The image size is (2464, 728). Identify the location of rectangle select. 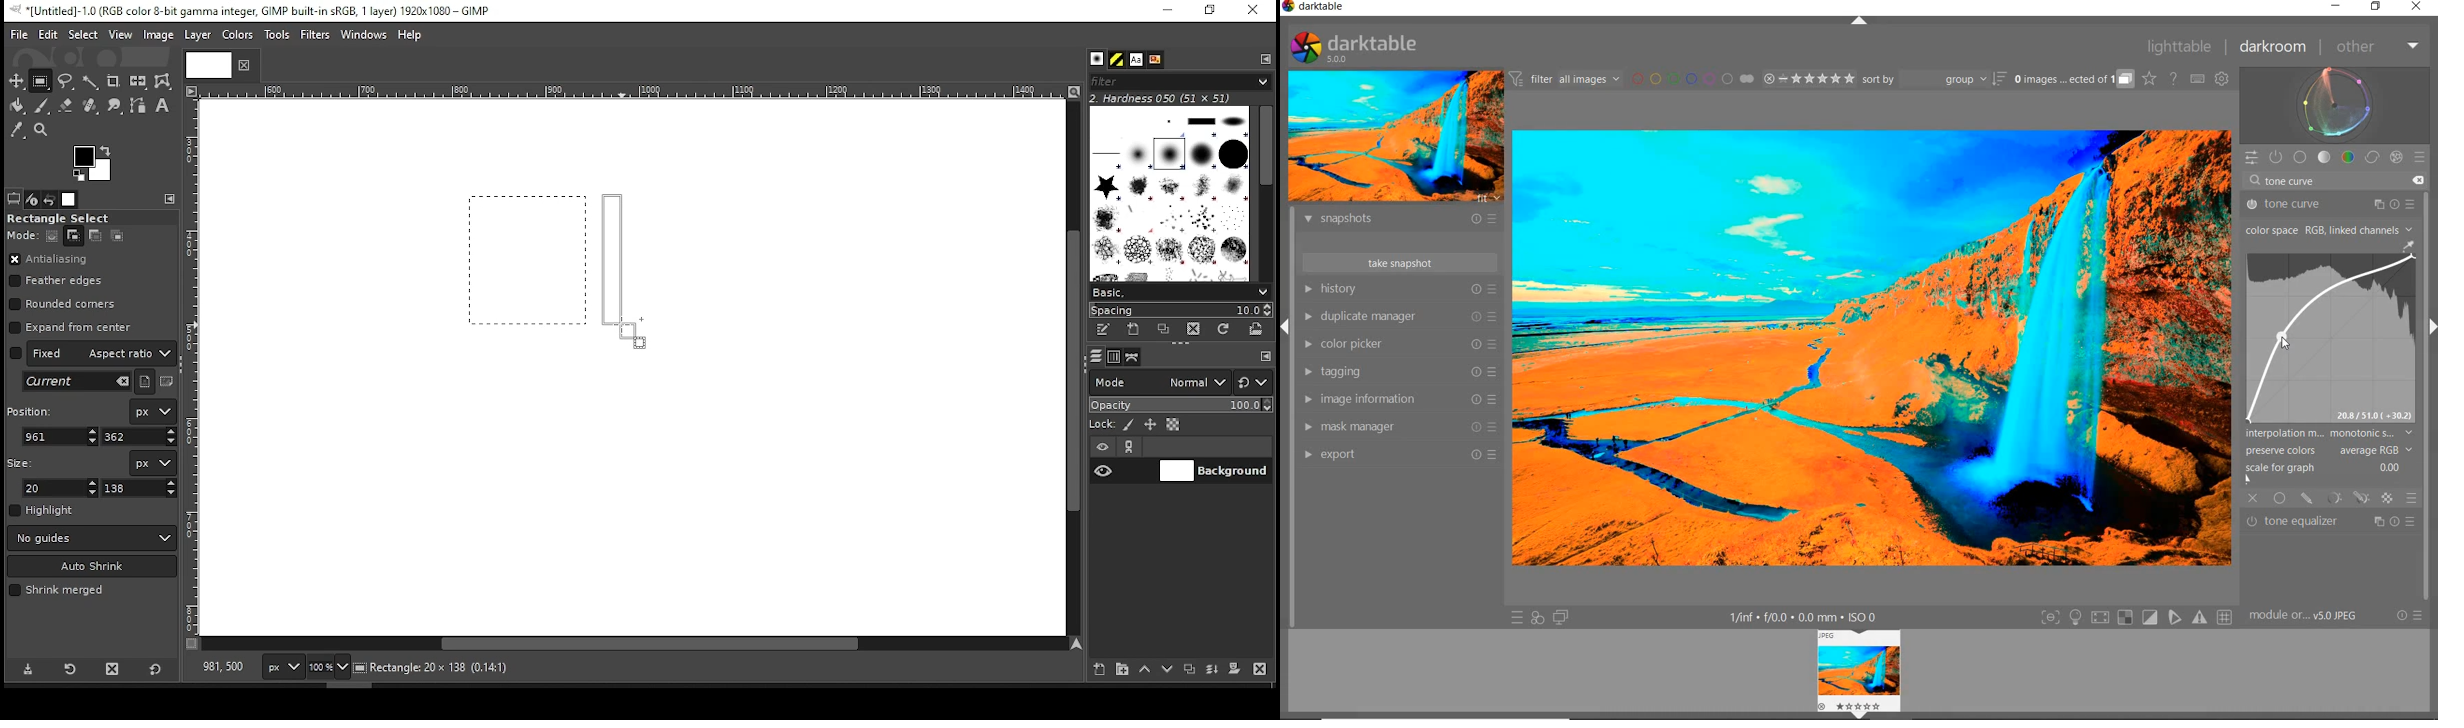
(75, 218).